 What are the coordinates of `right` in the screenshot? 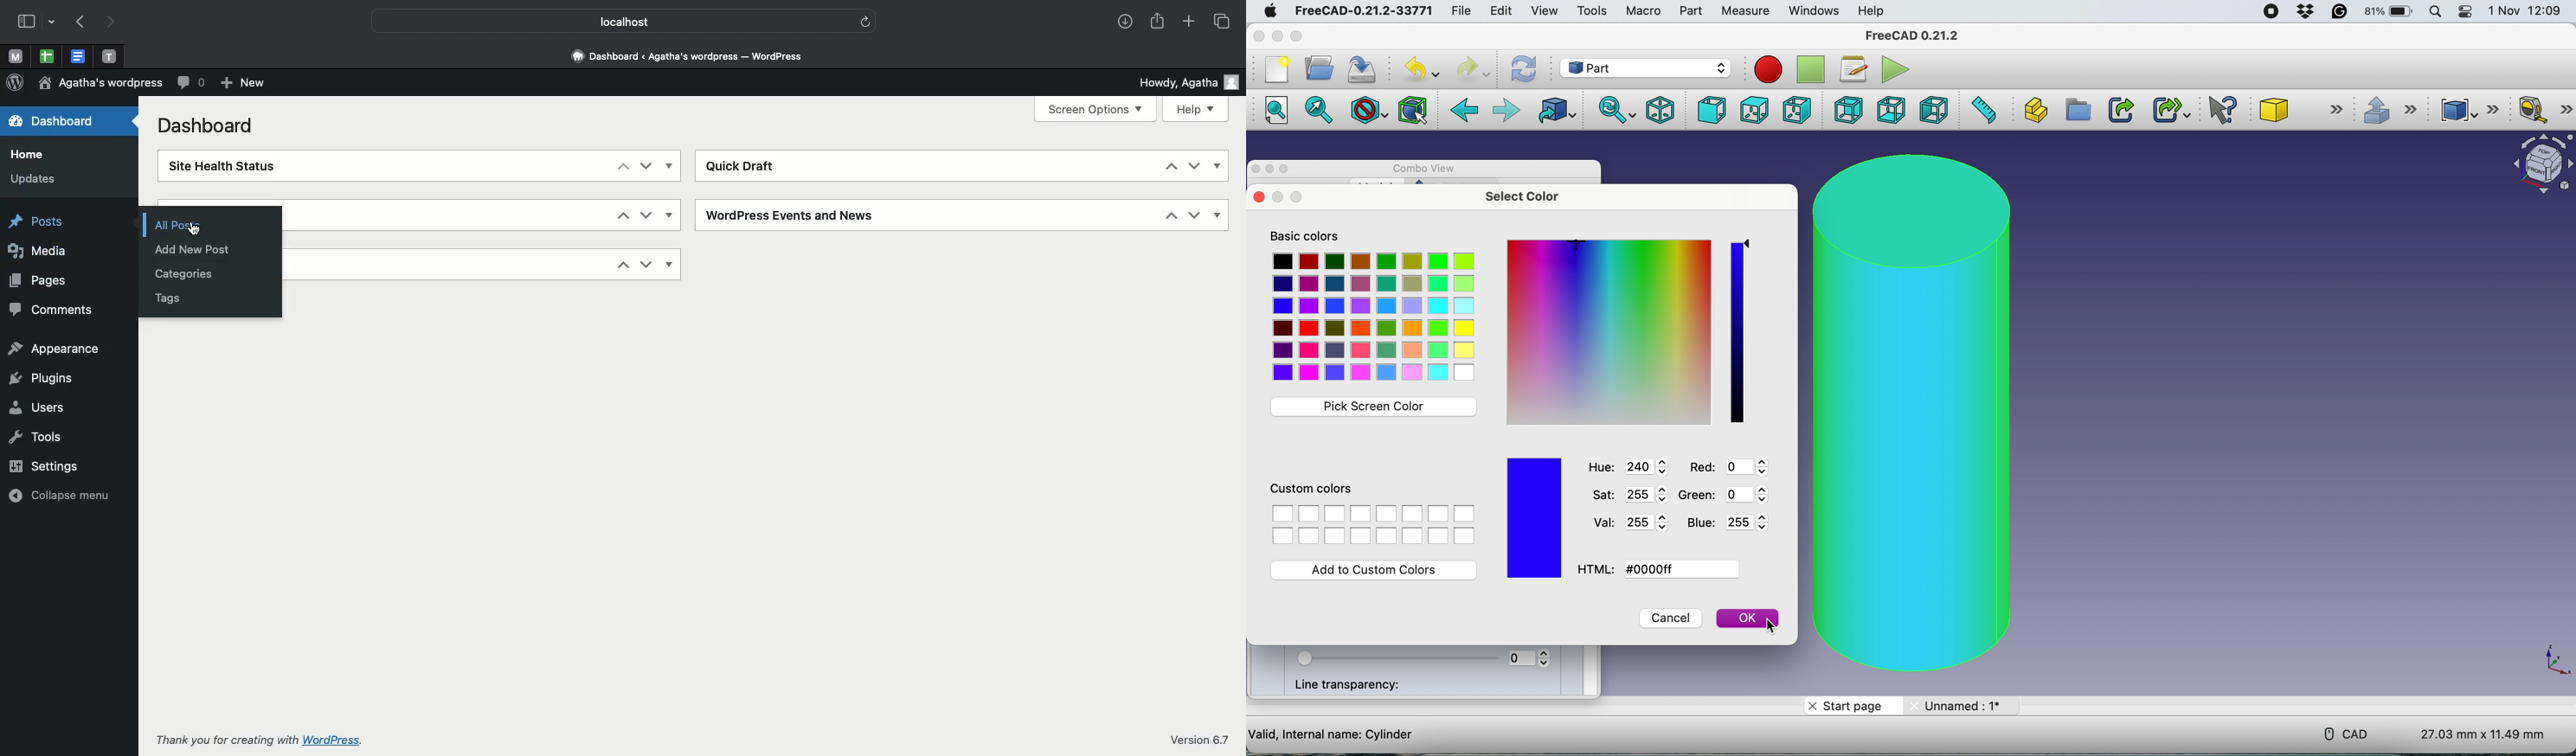 It's located at (1796, 110).